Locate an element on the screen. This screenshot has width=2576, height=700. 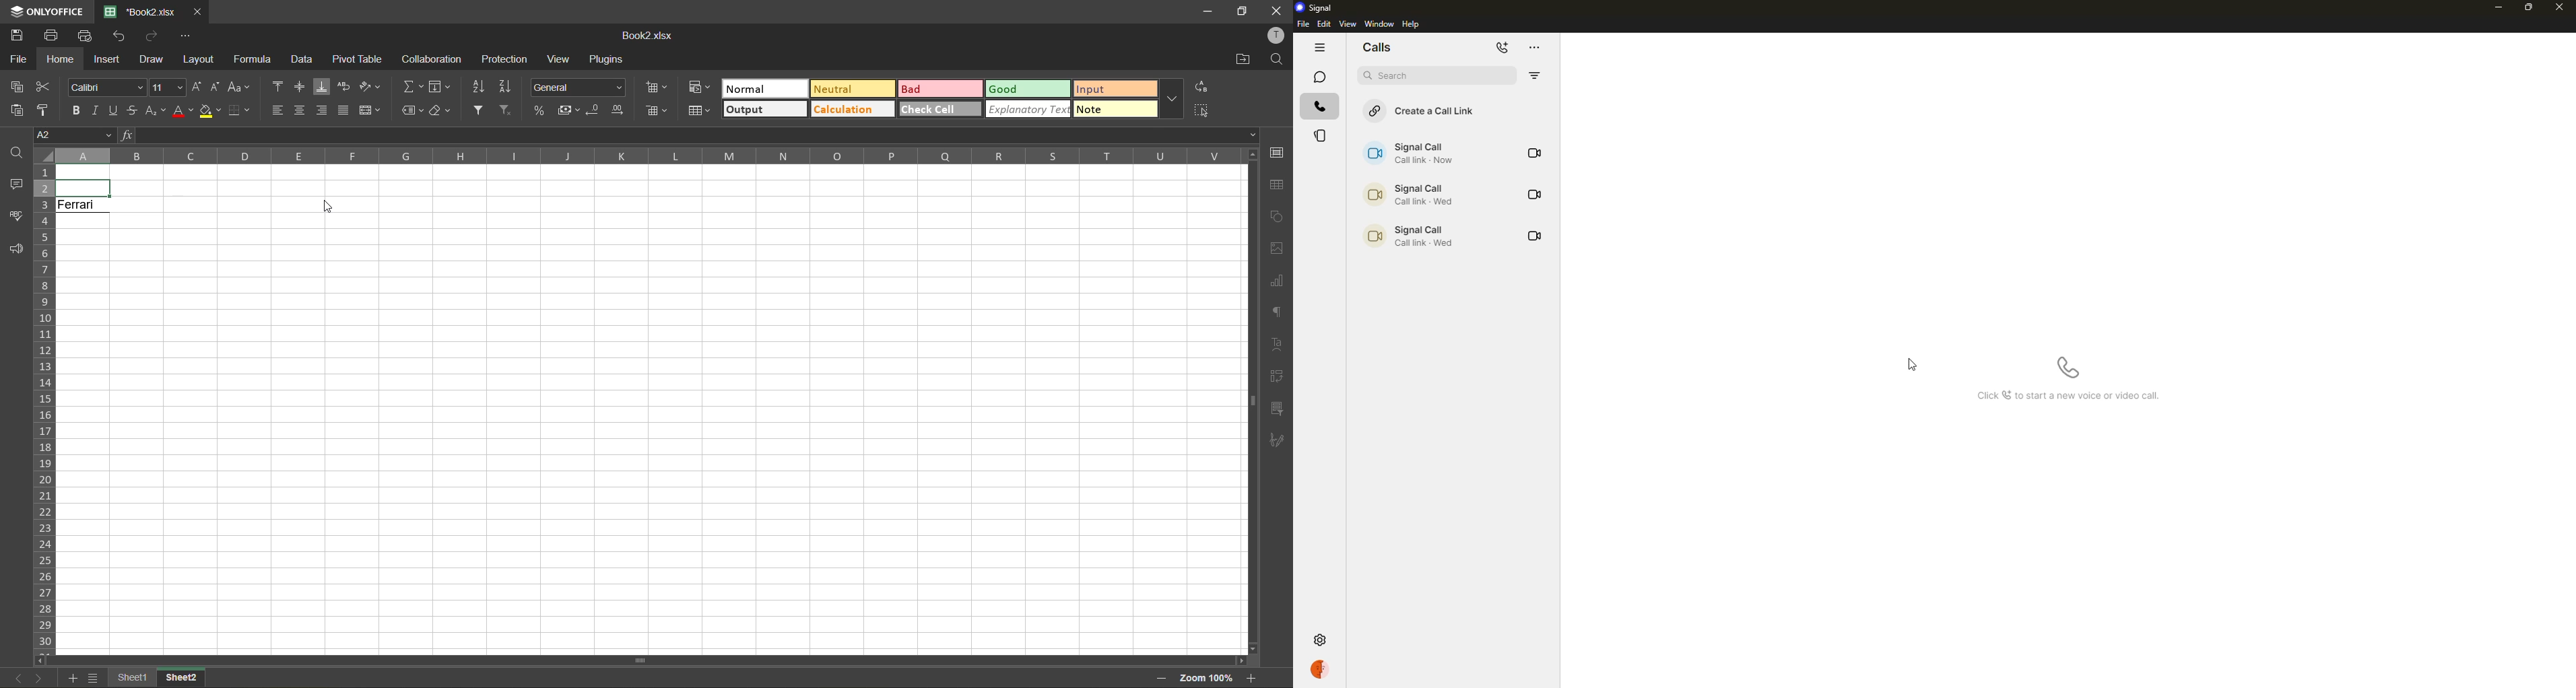
*Book2.xlsx is located at coordinates (139, 11).